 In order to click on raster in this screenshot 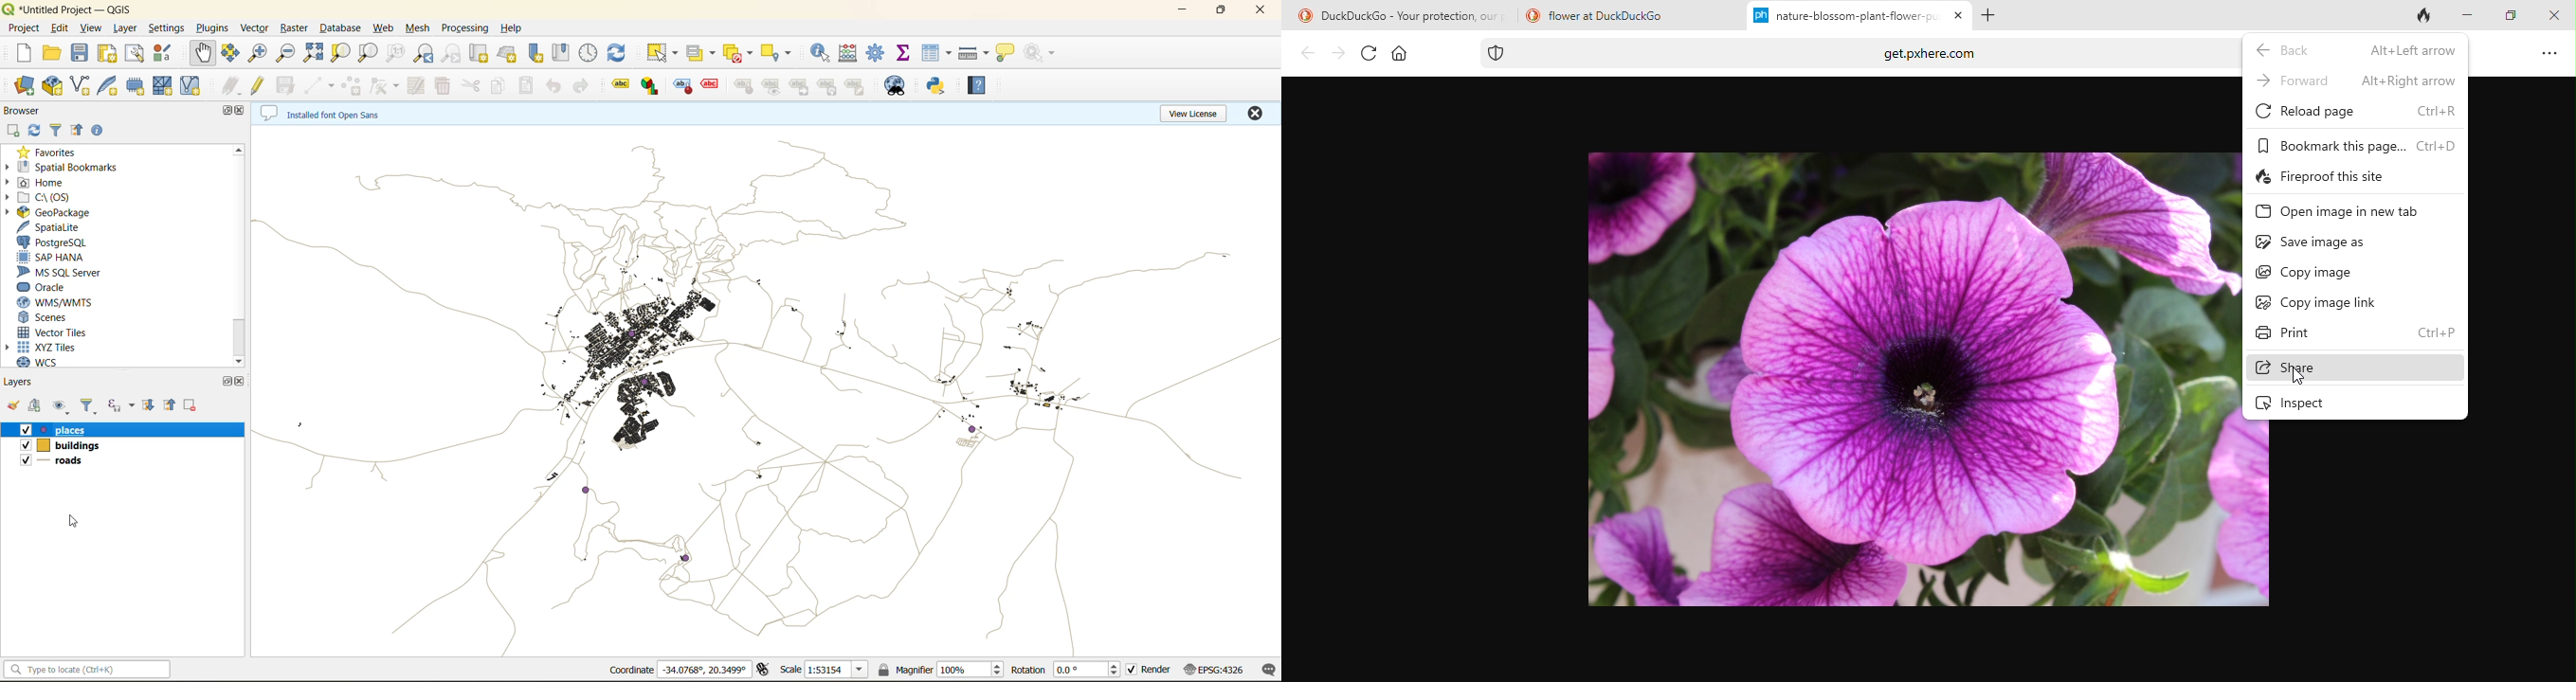, I will do `click(295, 27)`.